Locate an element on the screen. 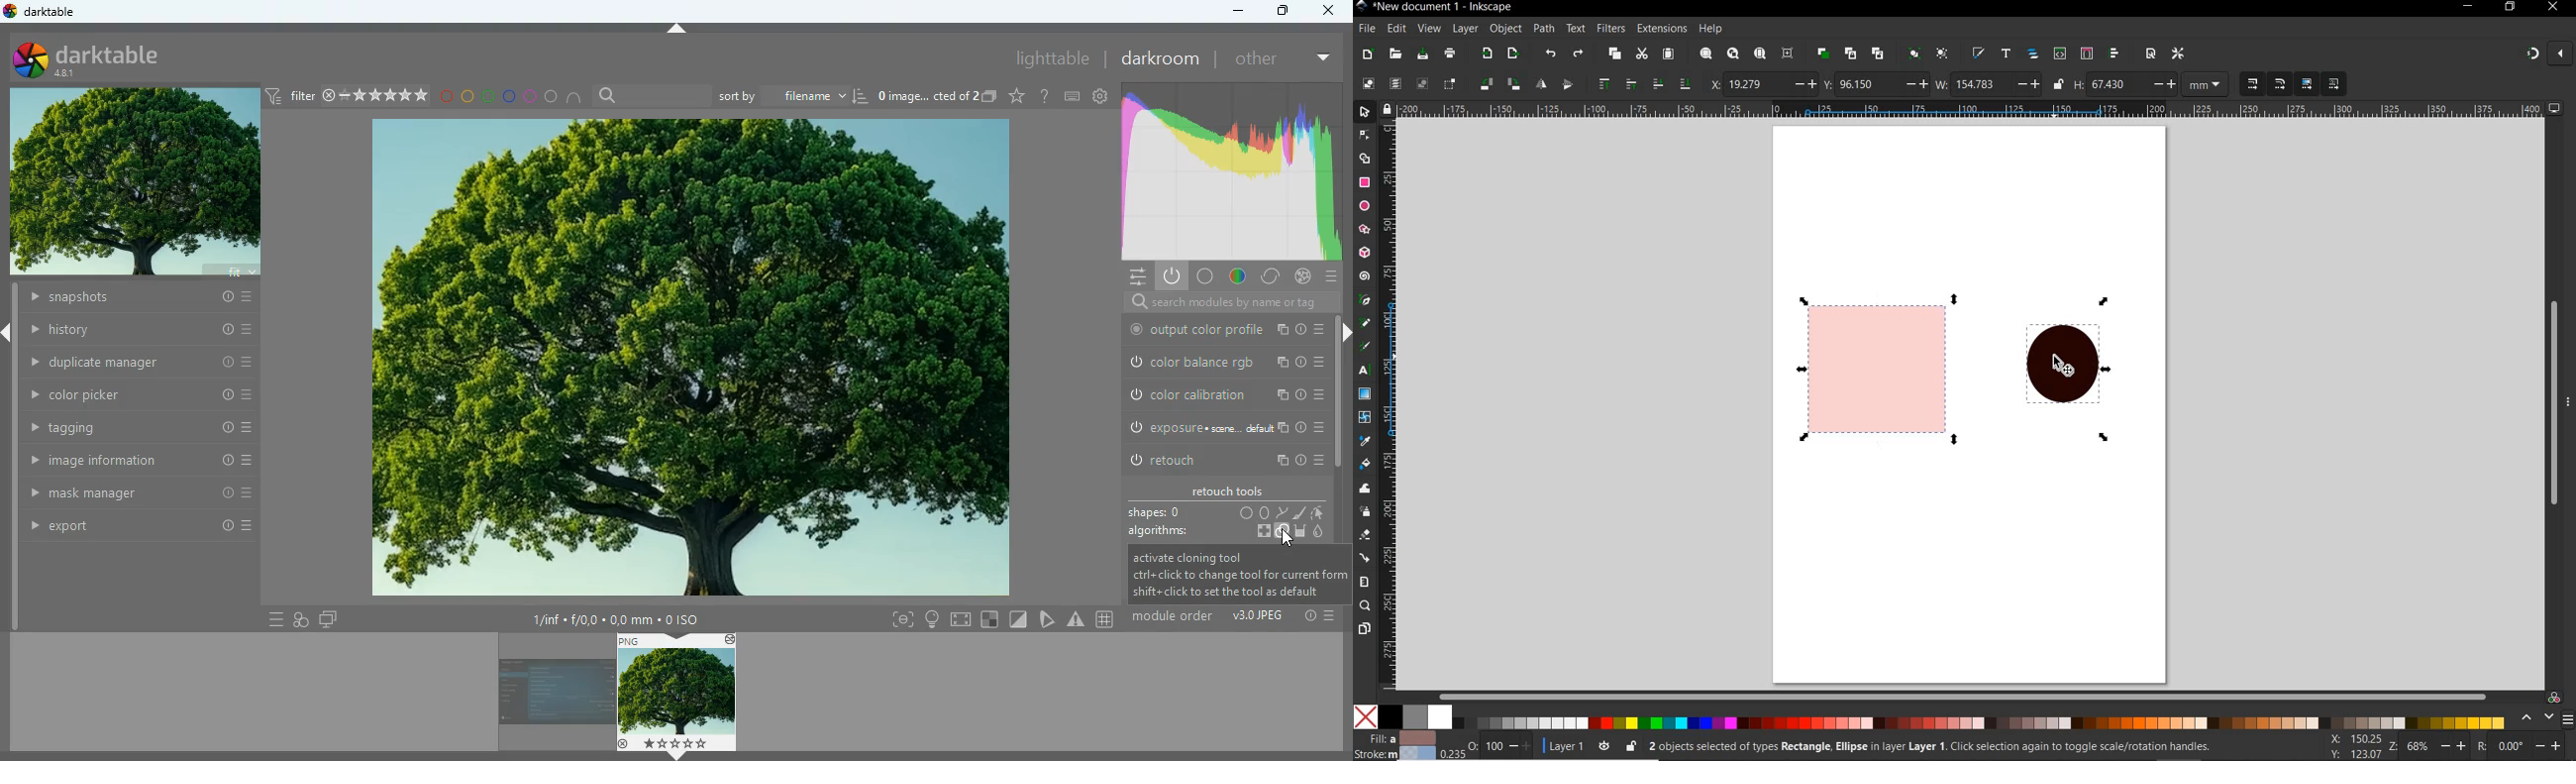 This screenshot has width=2576, height=784. create clone is located at coordinates (1851, 53).